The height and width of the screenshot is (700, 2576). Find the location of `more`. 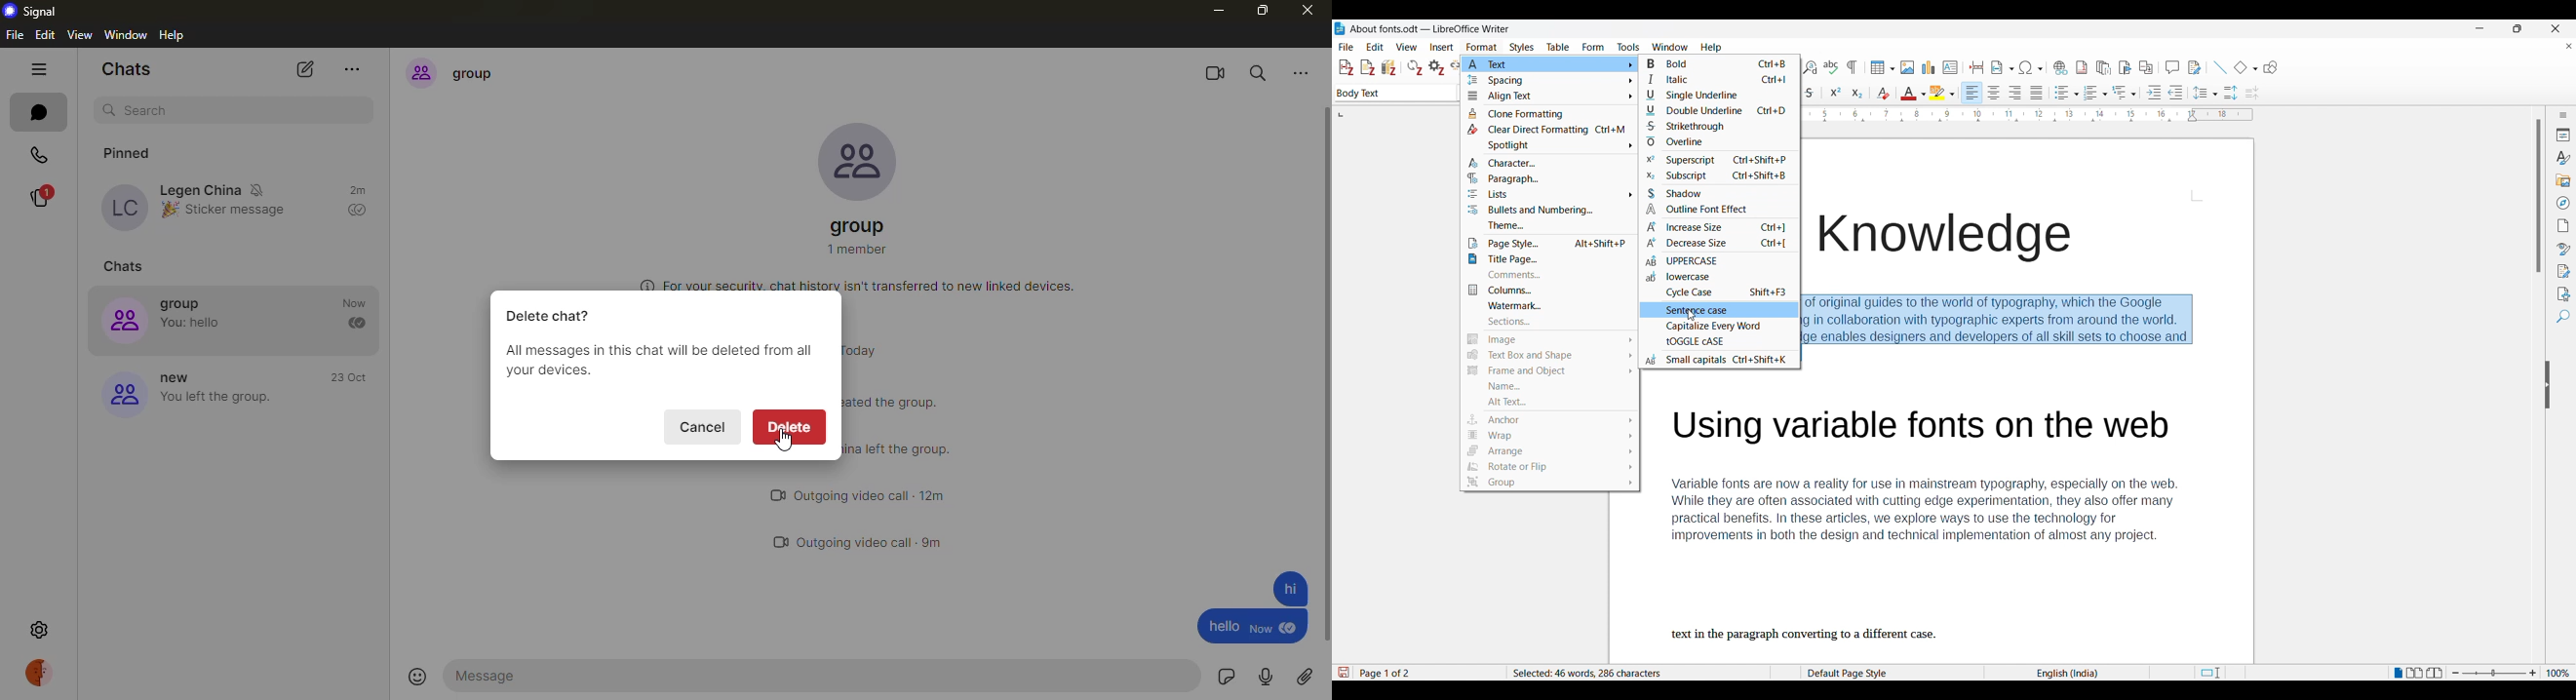

more is located at coordinates (359, 69).